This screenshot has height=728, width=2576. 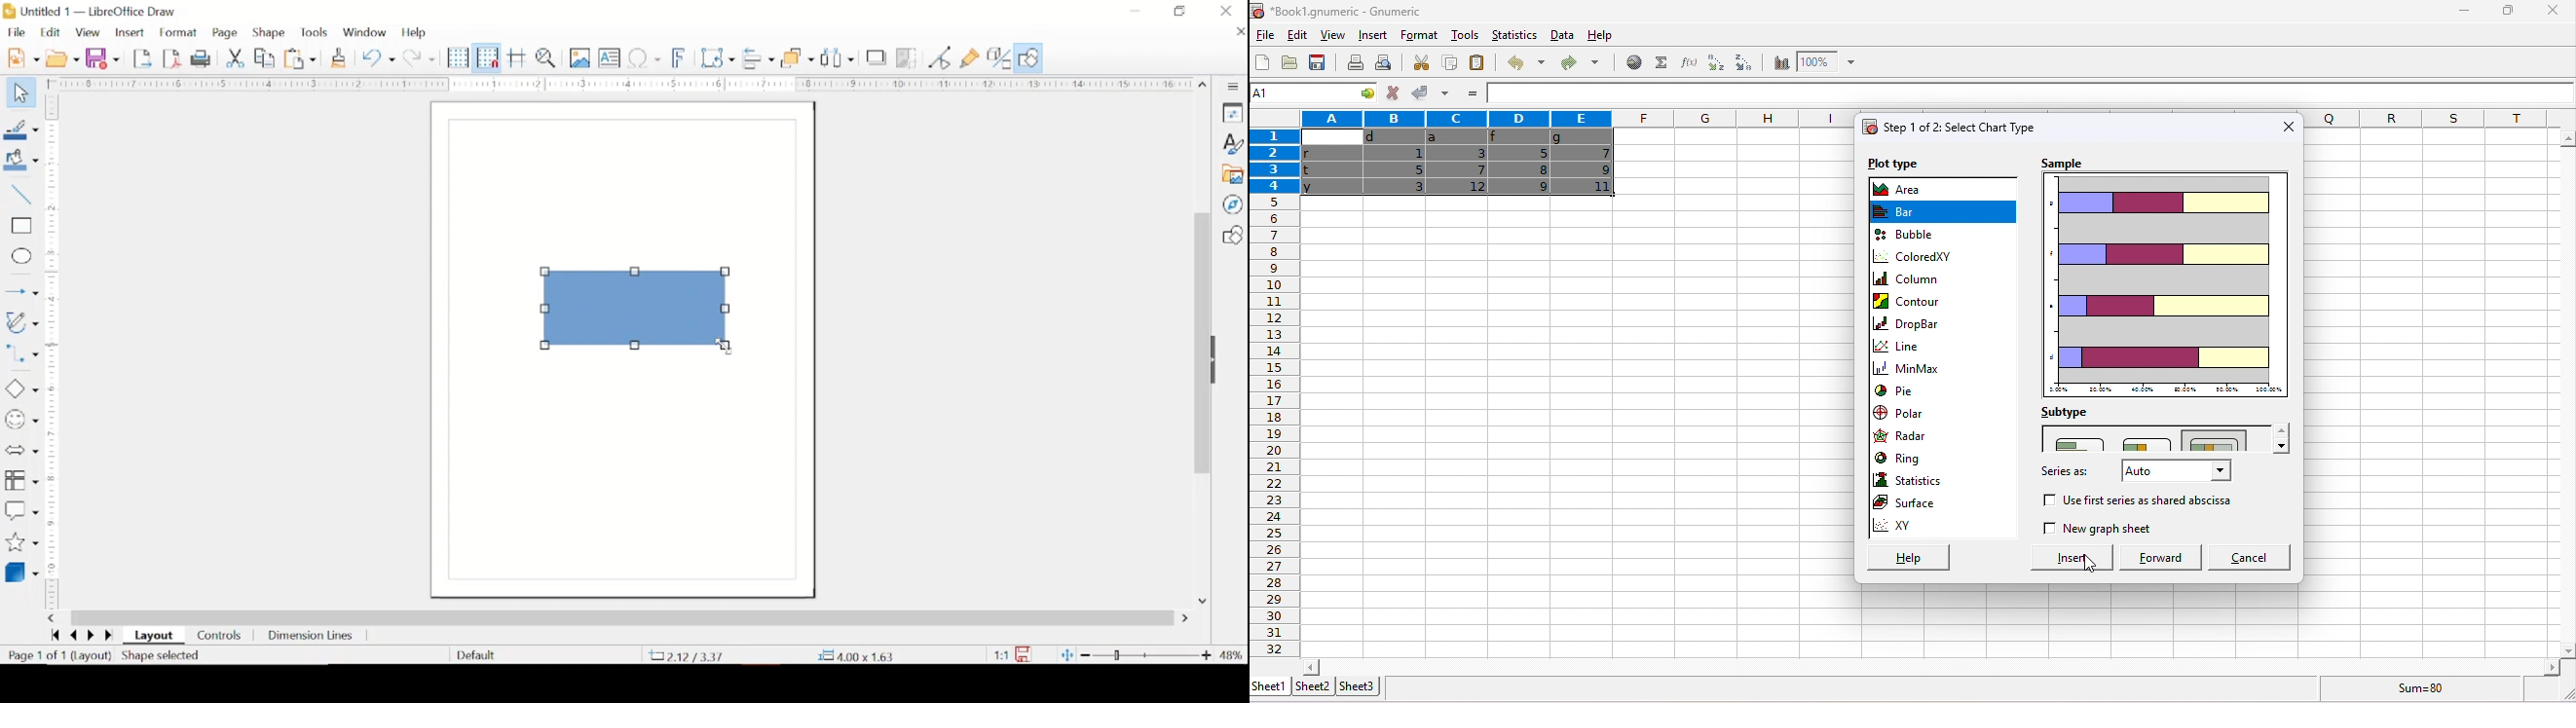 What do you see at coordinates (1318, 61) in the screenshot?
I see `save` at bounding box center [1318, 61].